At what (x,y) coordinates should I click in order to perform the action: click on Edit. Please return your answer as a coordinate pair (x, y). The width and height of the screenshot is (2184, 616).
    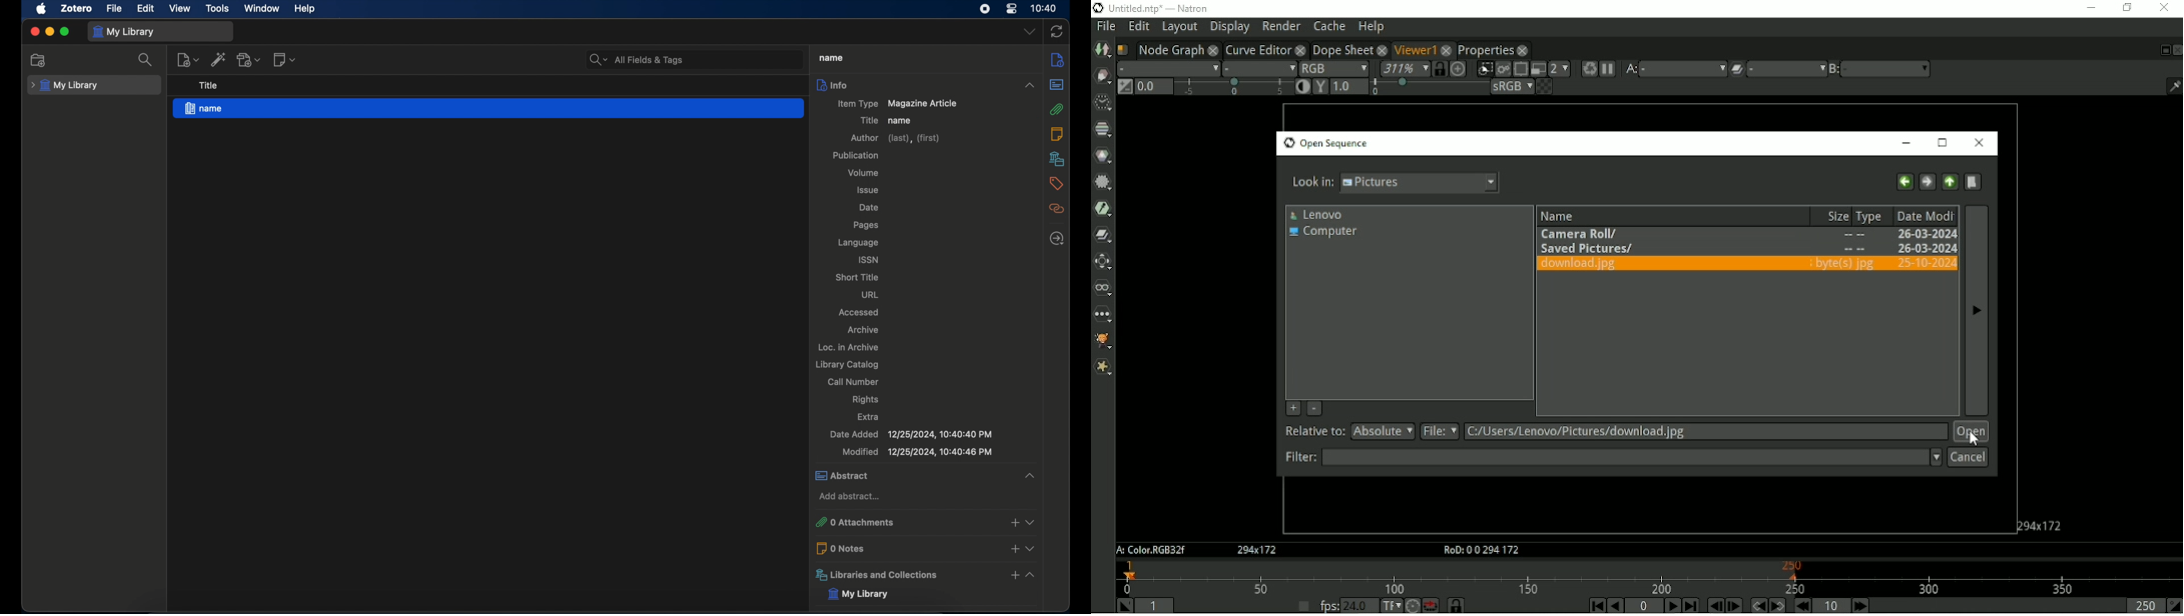
    Looking at the image, I should click on (1140, 26).